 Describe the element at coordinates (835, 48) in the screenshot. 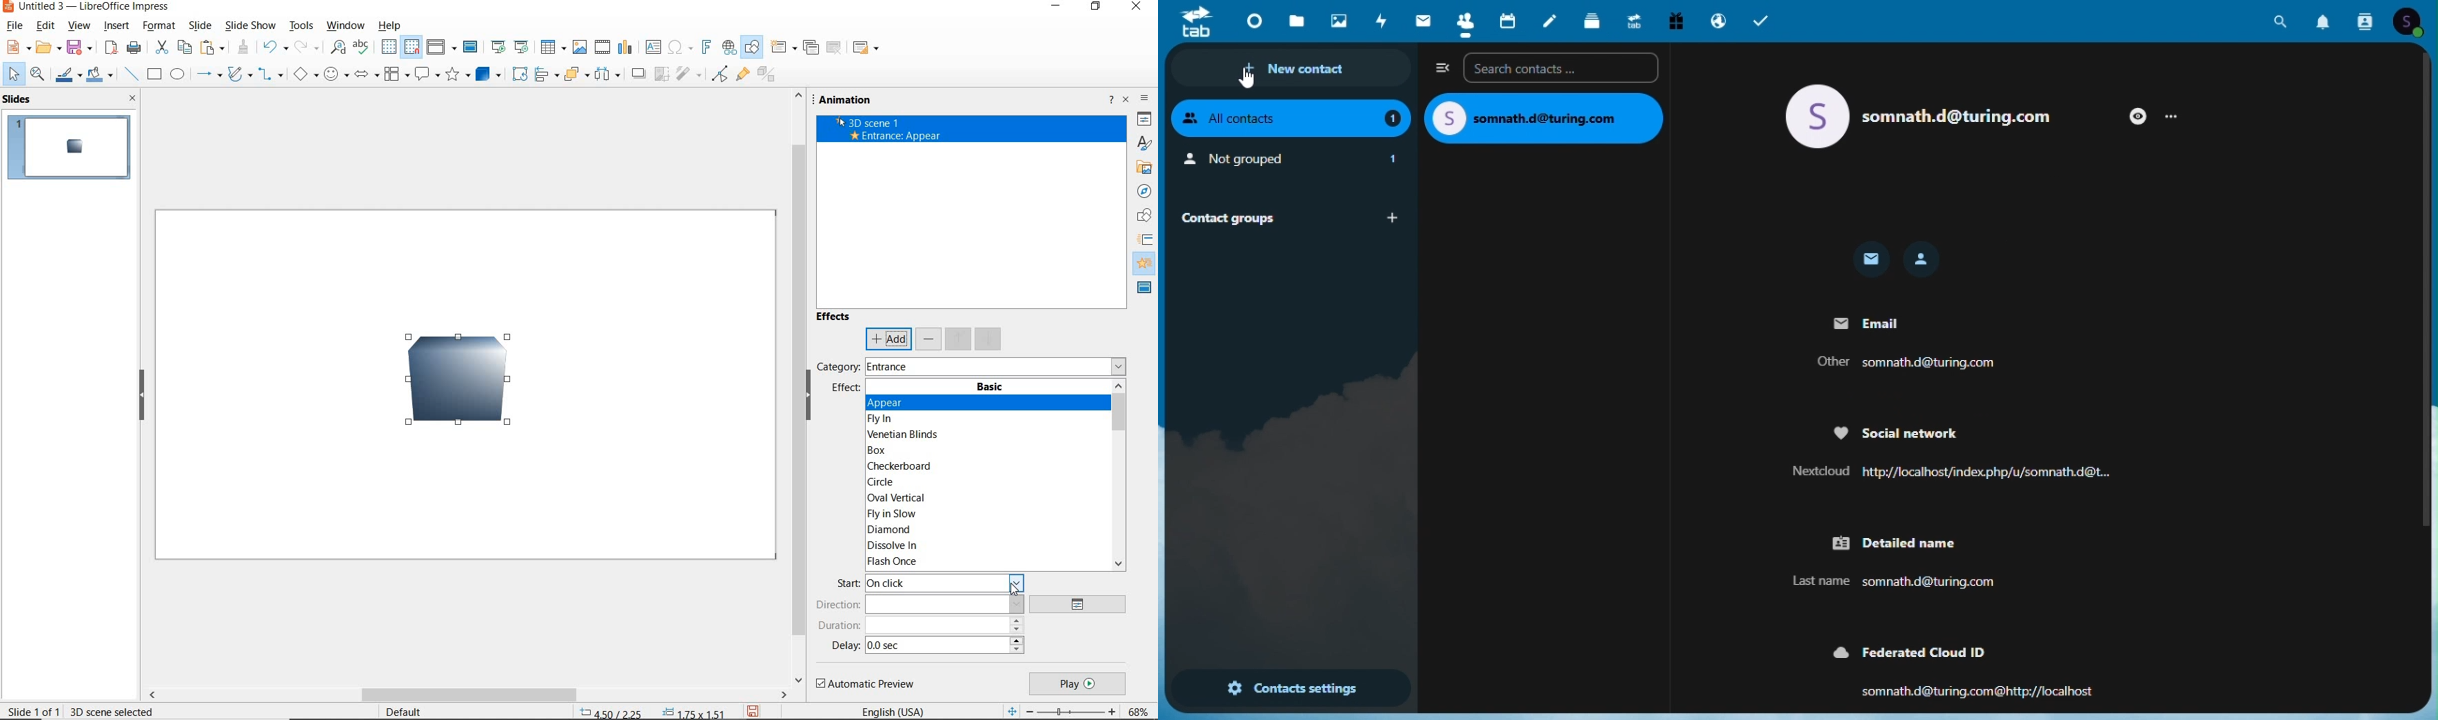

I see `delete slide` at that location.